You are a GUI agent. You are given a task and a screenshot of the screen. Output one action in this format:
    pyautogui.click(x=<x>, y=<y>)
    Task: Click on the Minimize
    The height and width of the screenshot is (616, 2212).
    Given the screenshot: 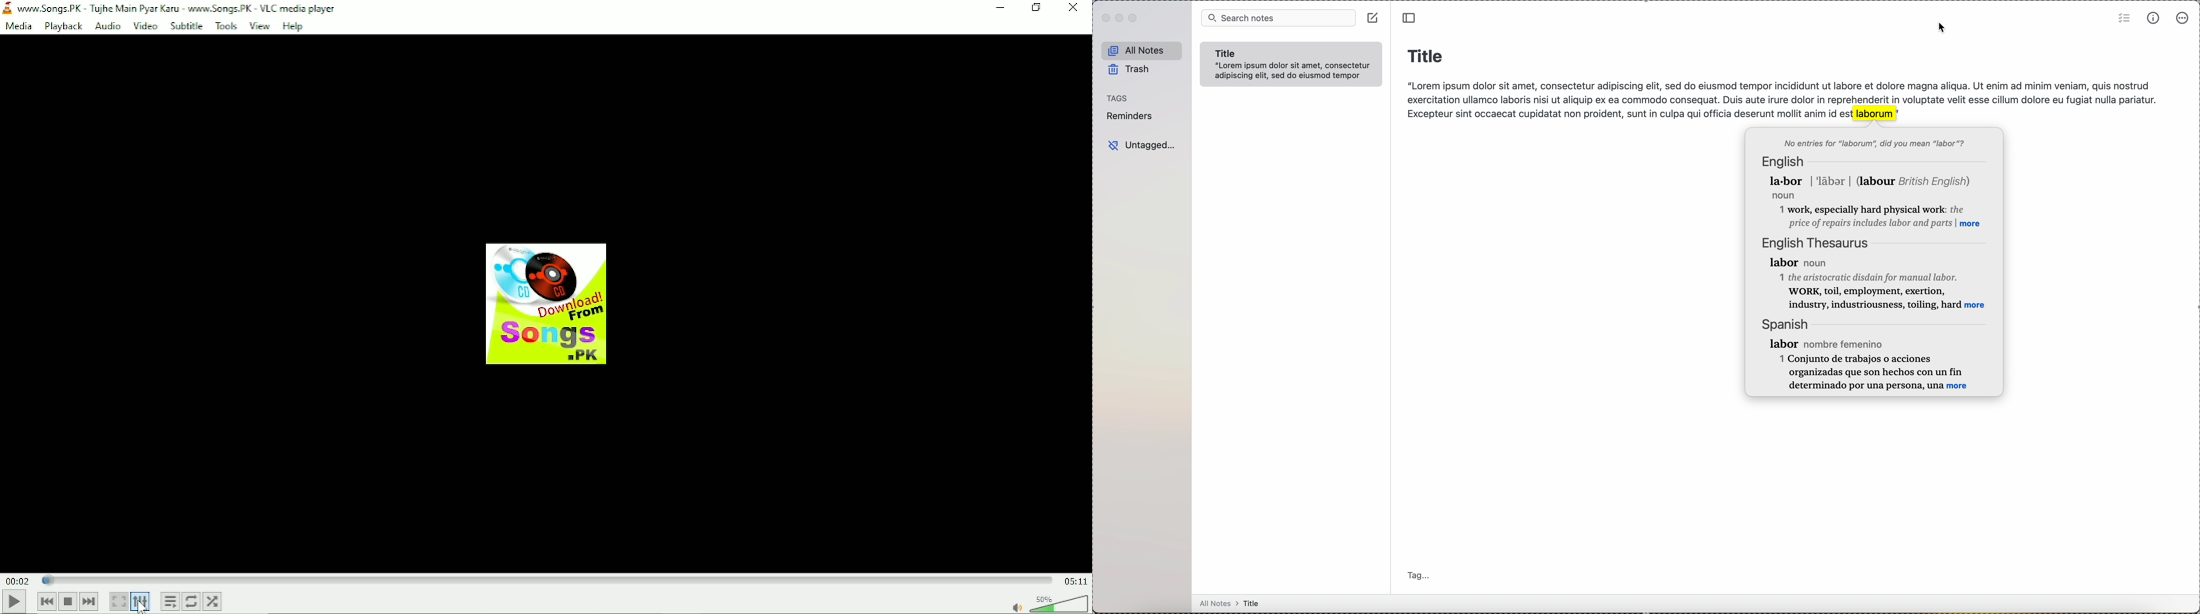 What is the action you would take?
    pyautogui.click(x=1000, y=9)
    